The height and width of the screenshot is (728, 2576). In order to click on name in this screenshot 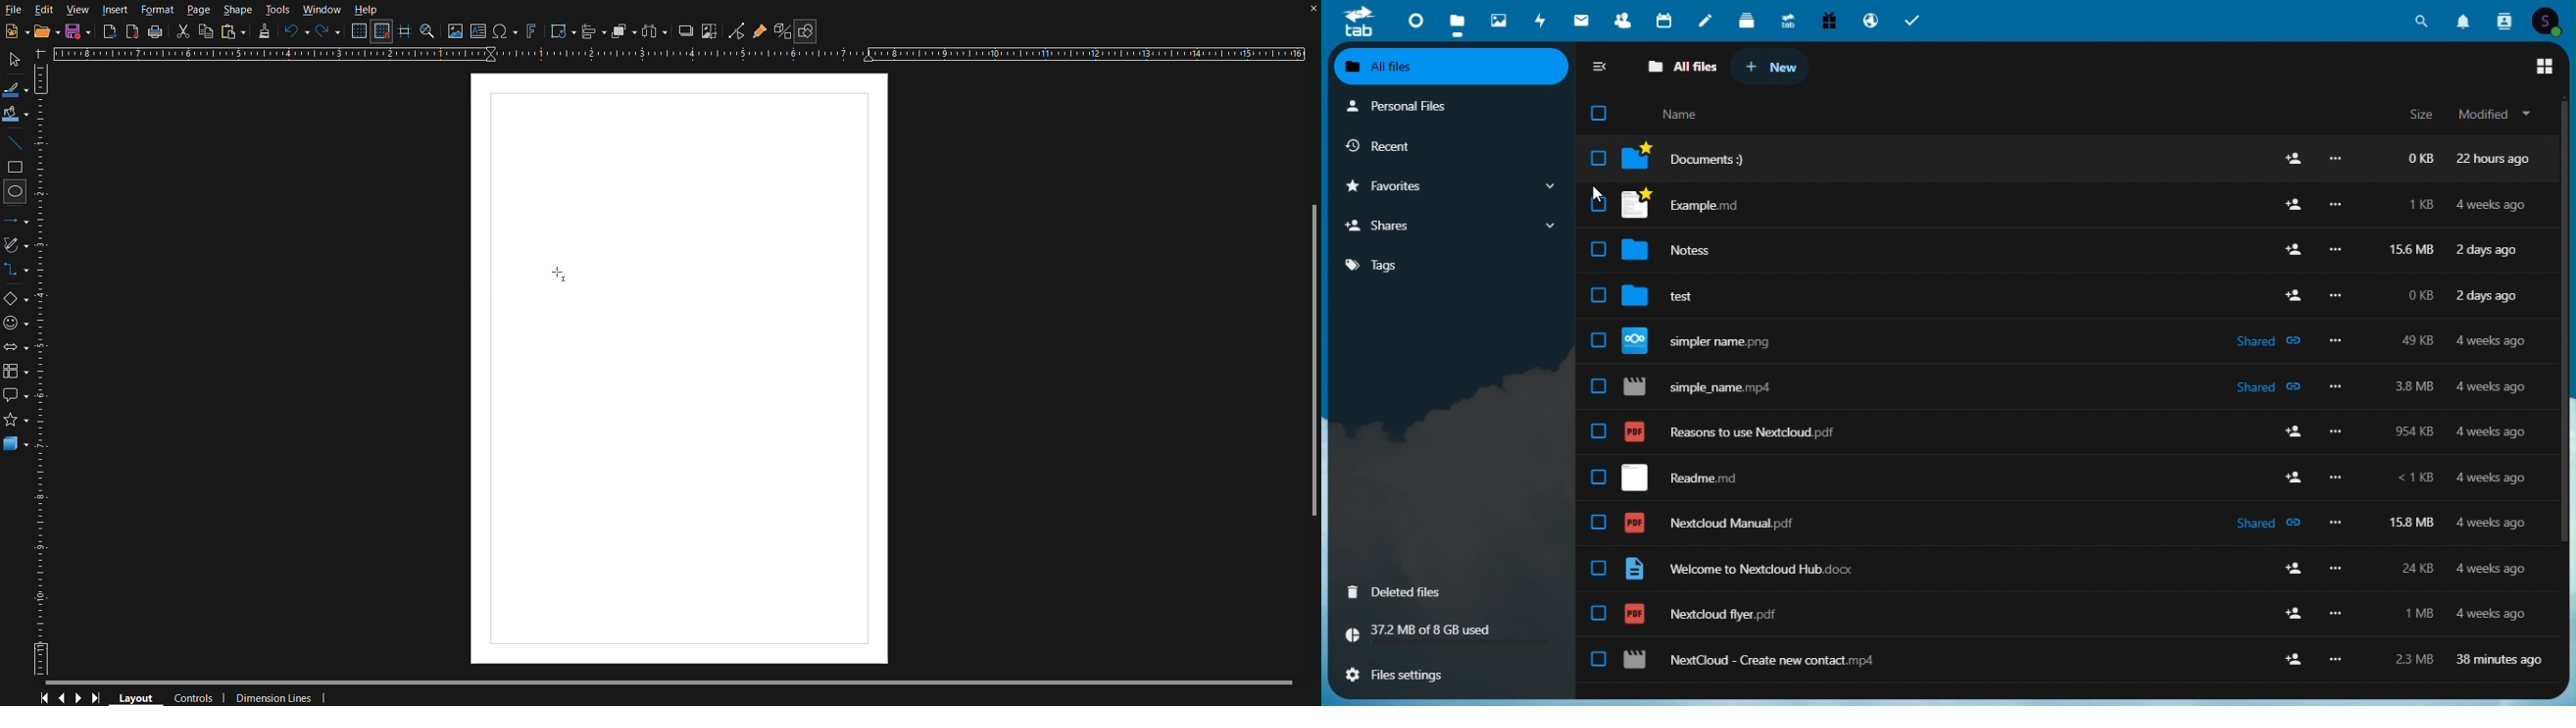, I will do `click(1680, 113)`.